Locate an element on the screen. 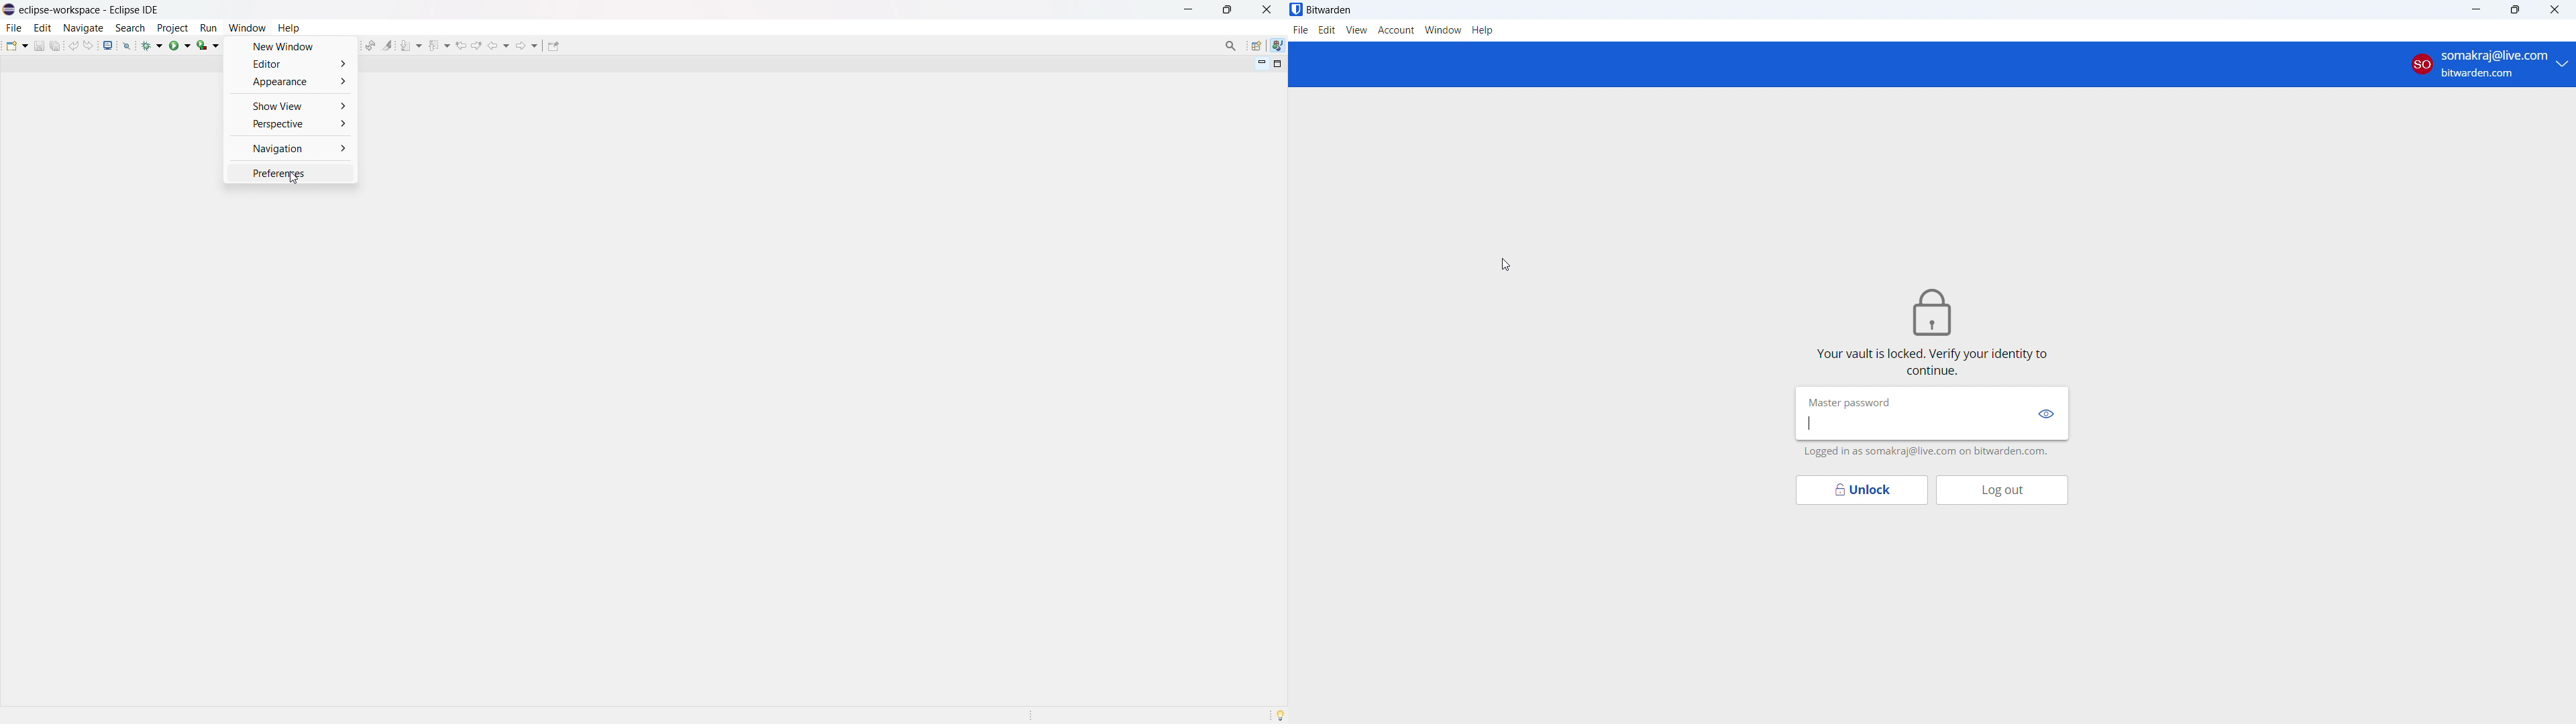 This screenshot has width=2576, height=728. appearance is located at coordinates (291, 81).